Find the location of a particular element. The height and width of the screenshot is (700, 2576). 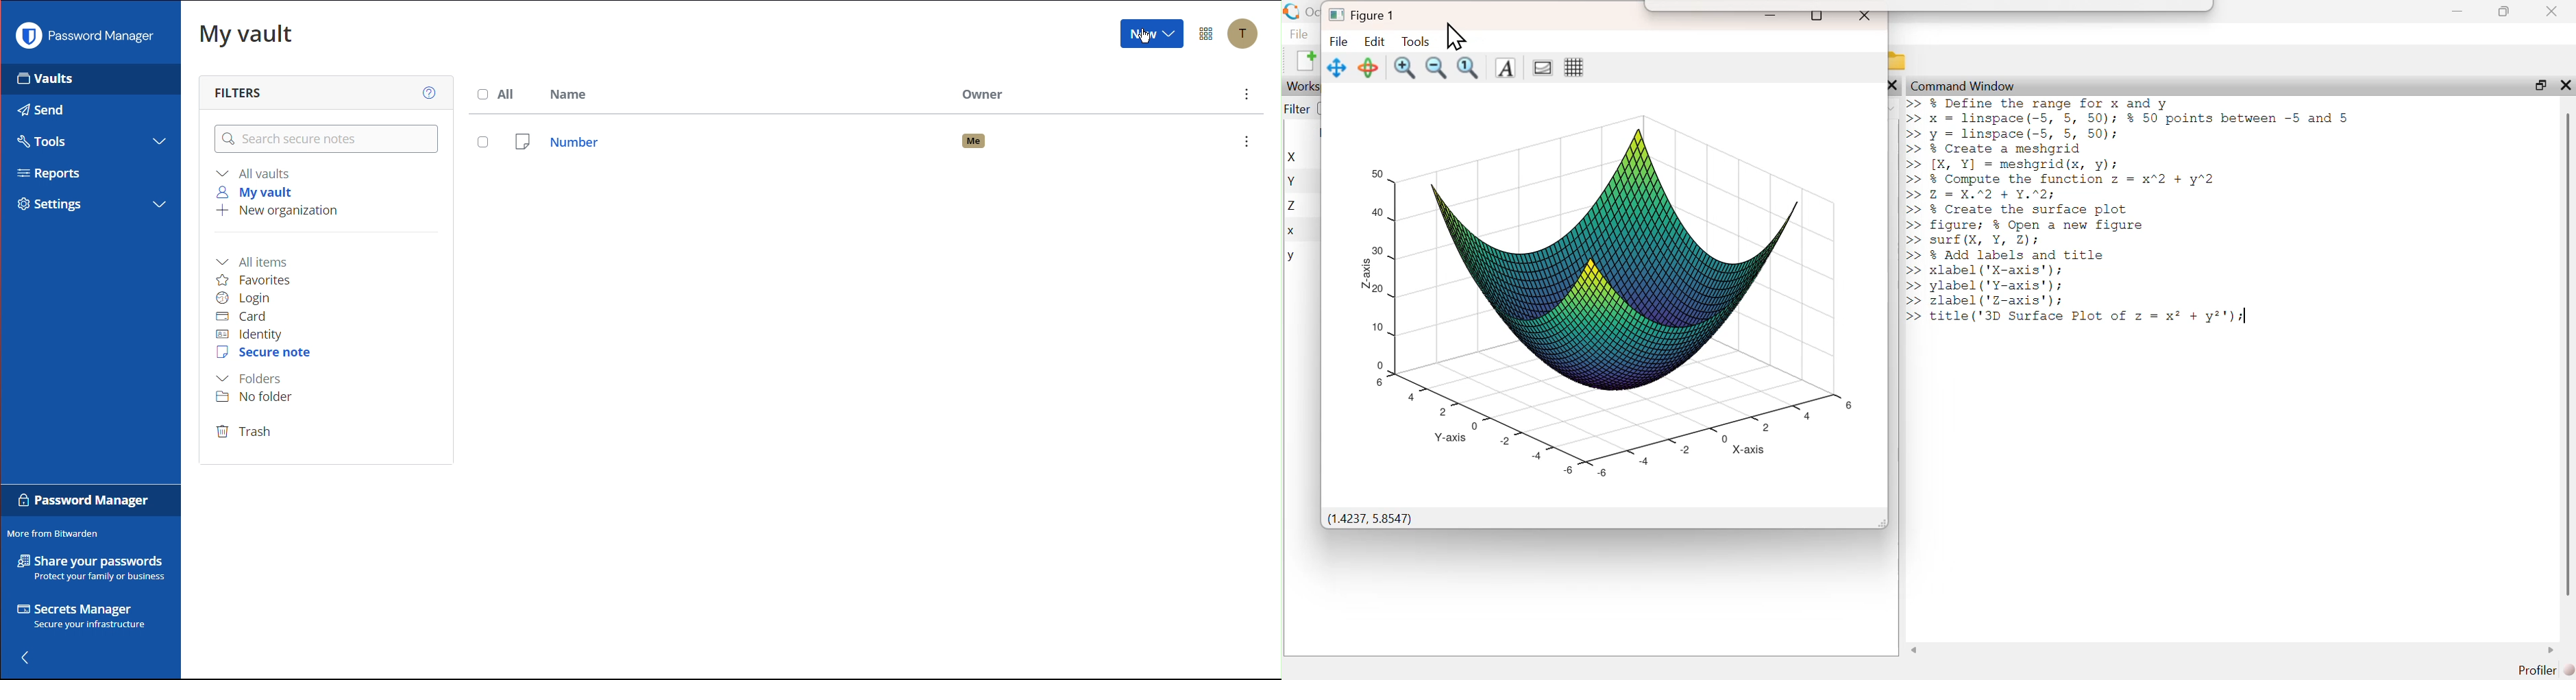

cursor is located at coordinates (1457, 36).